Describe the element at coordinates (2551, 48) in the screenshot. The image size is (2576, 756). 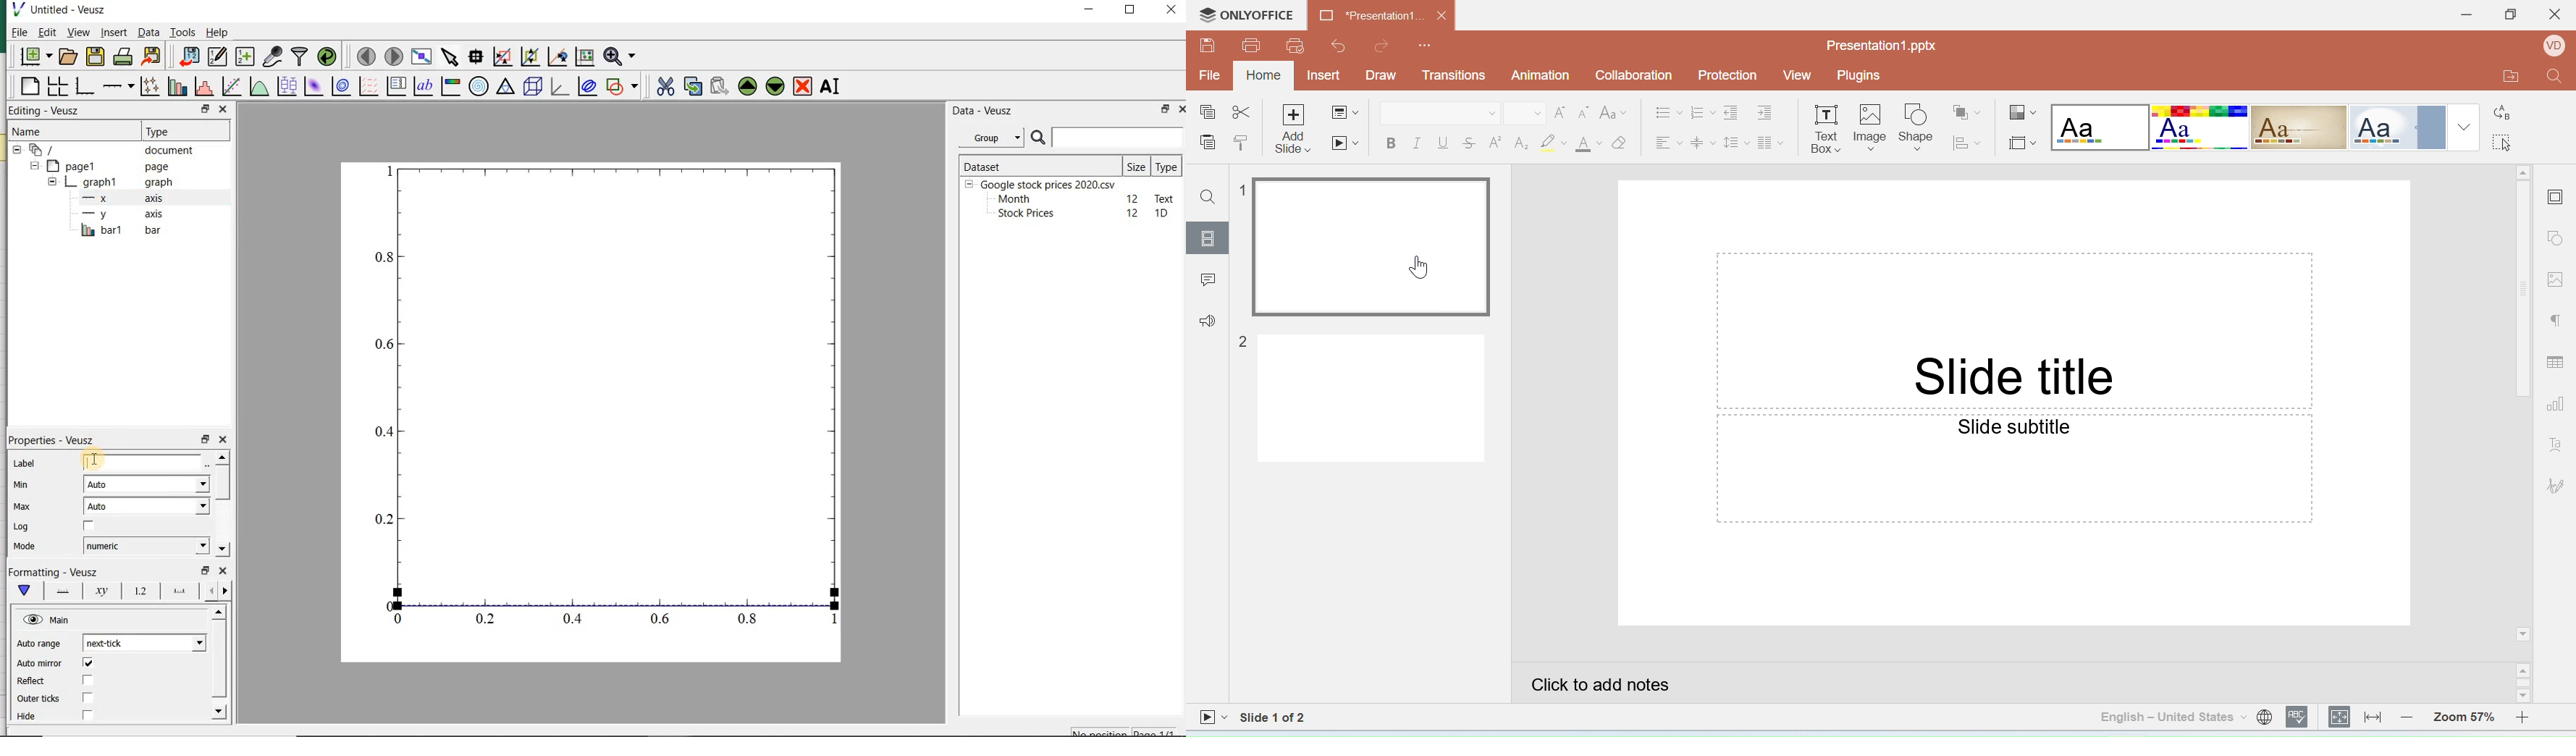
I see `Profile Name` at that location.